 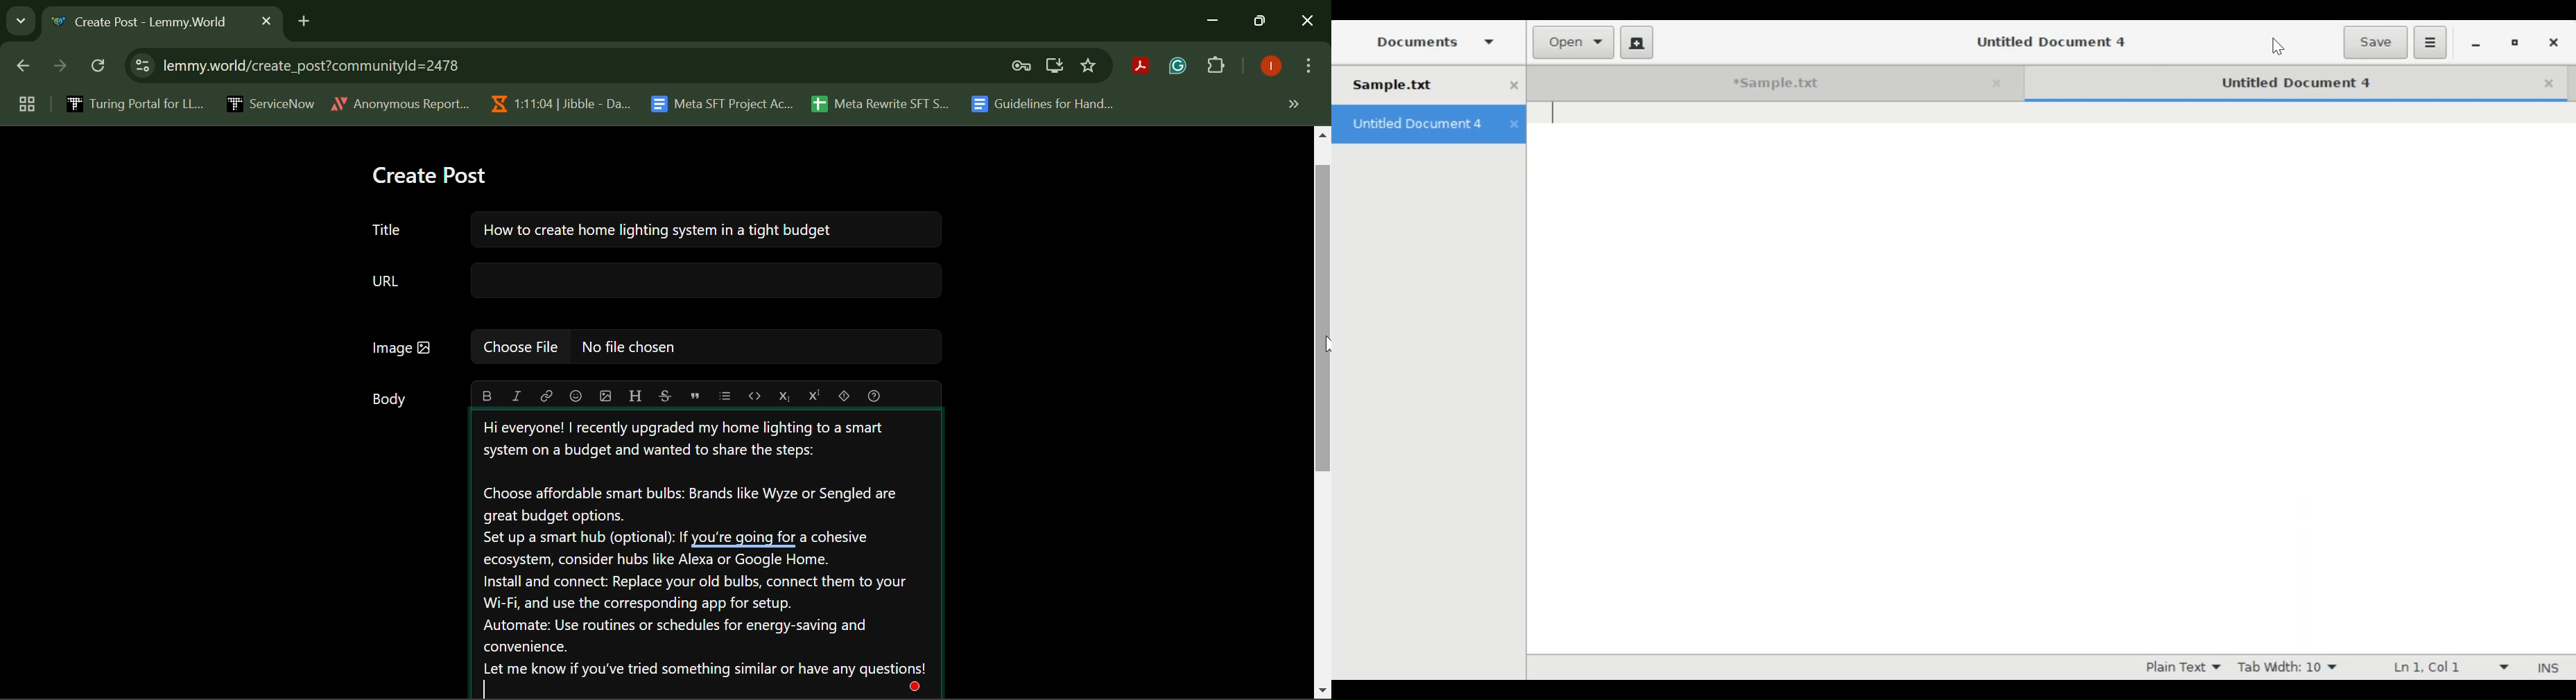 I want to click on Browser Extension, so click(x=1144, y=67).